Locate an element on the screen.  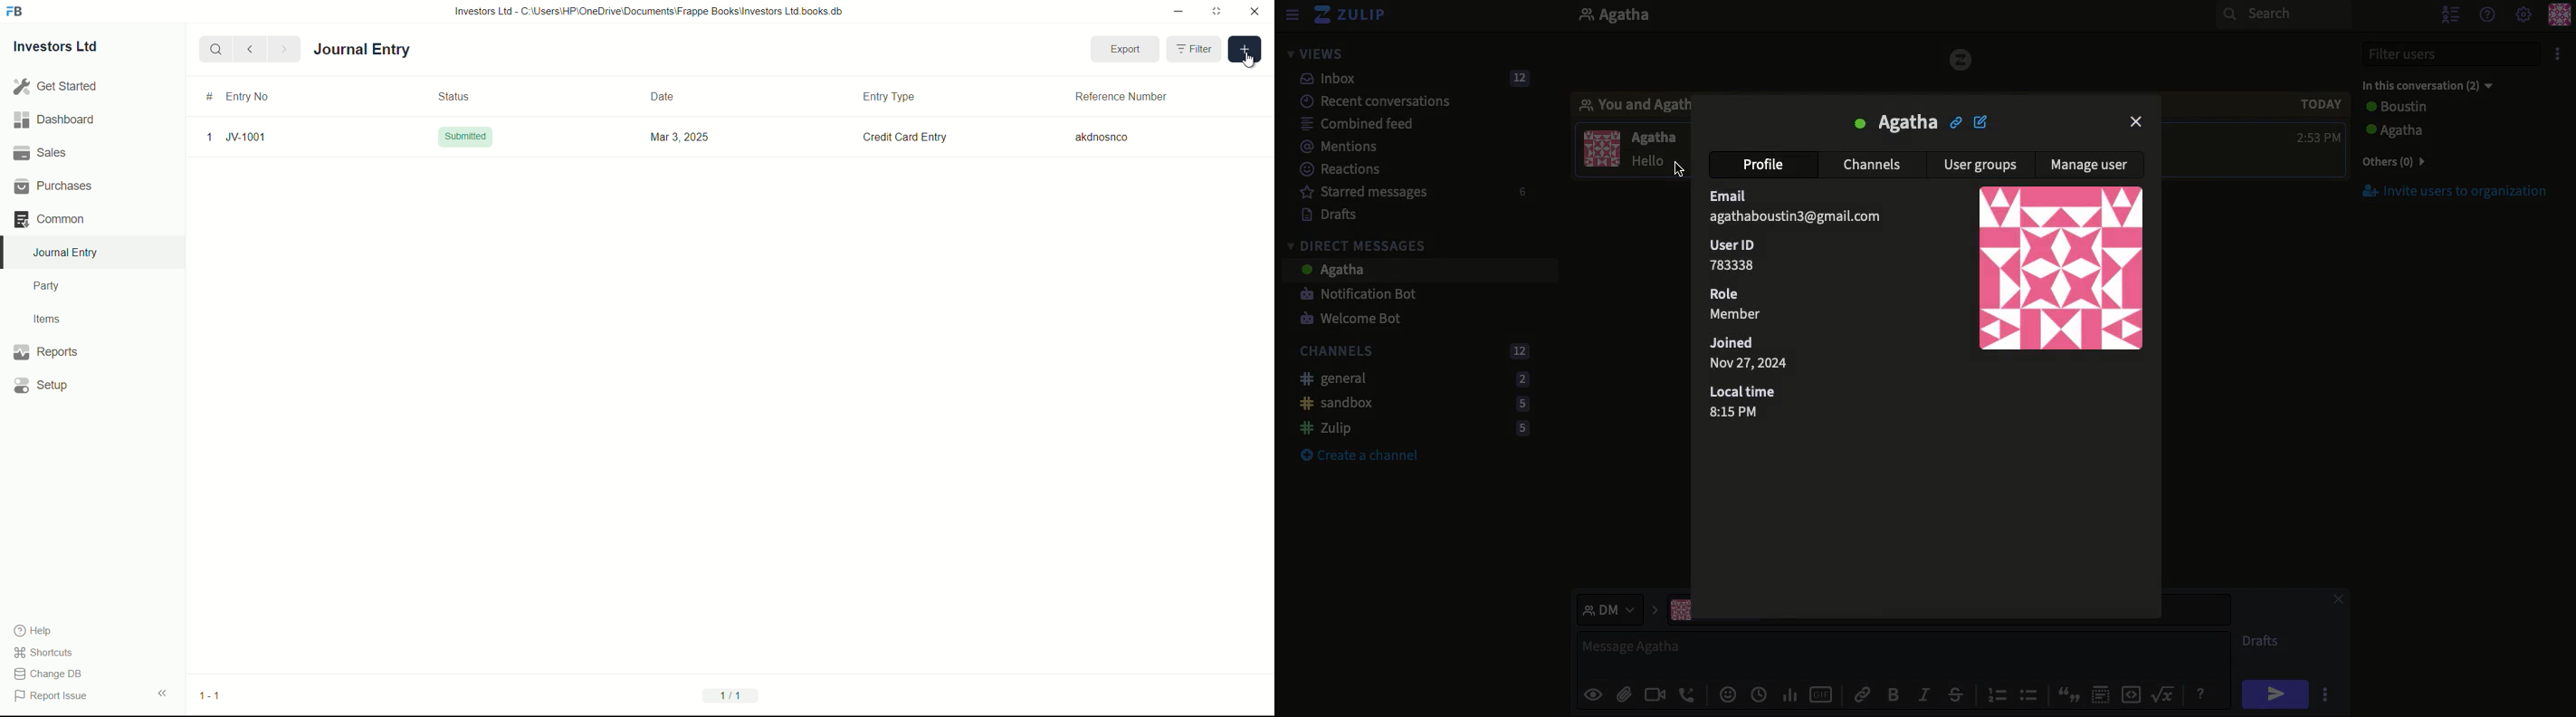
Entry No is located at coordinates (248, 98).